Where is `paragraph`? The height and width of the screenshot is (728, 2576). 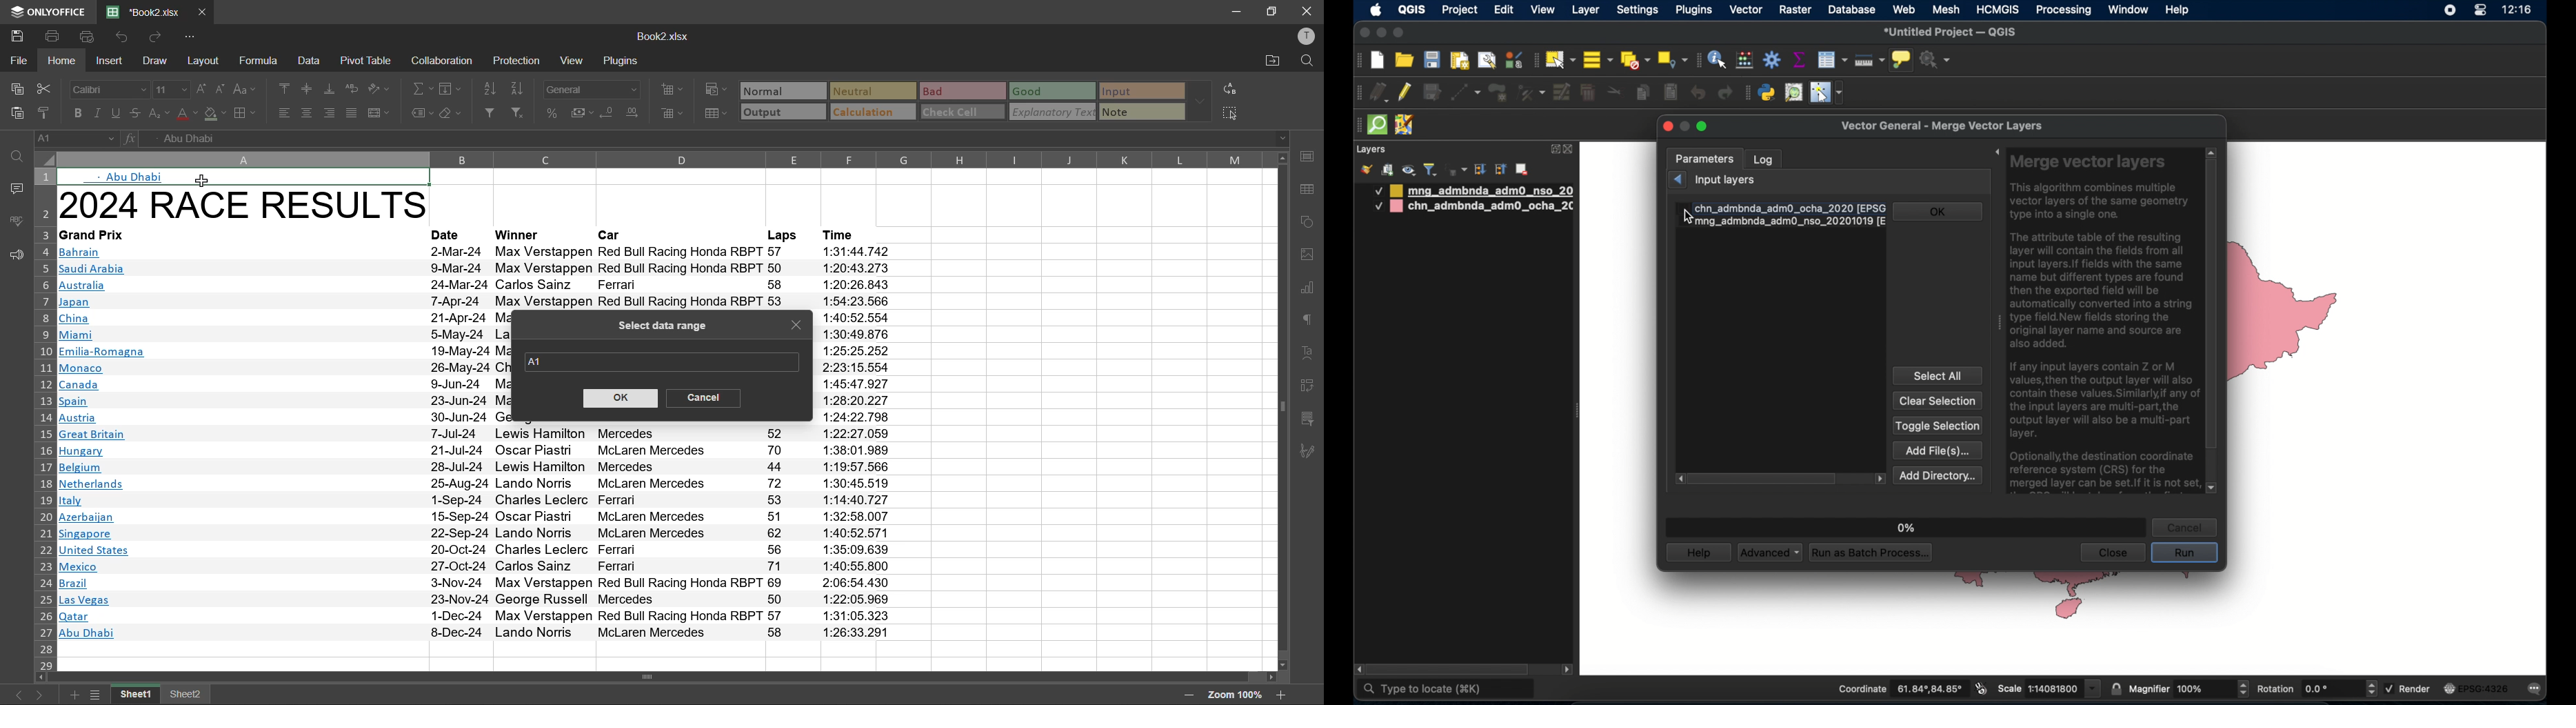 paragraph is located at coordinates (1308, 321).